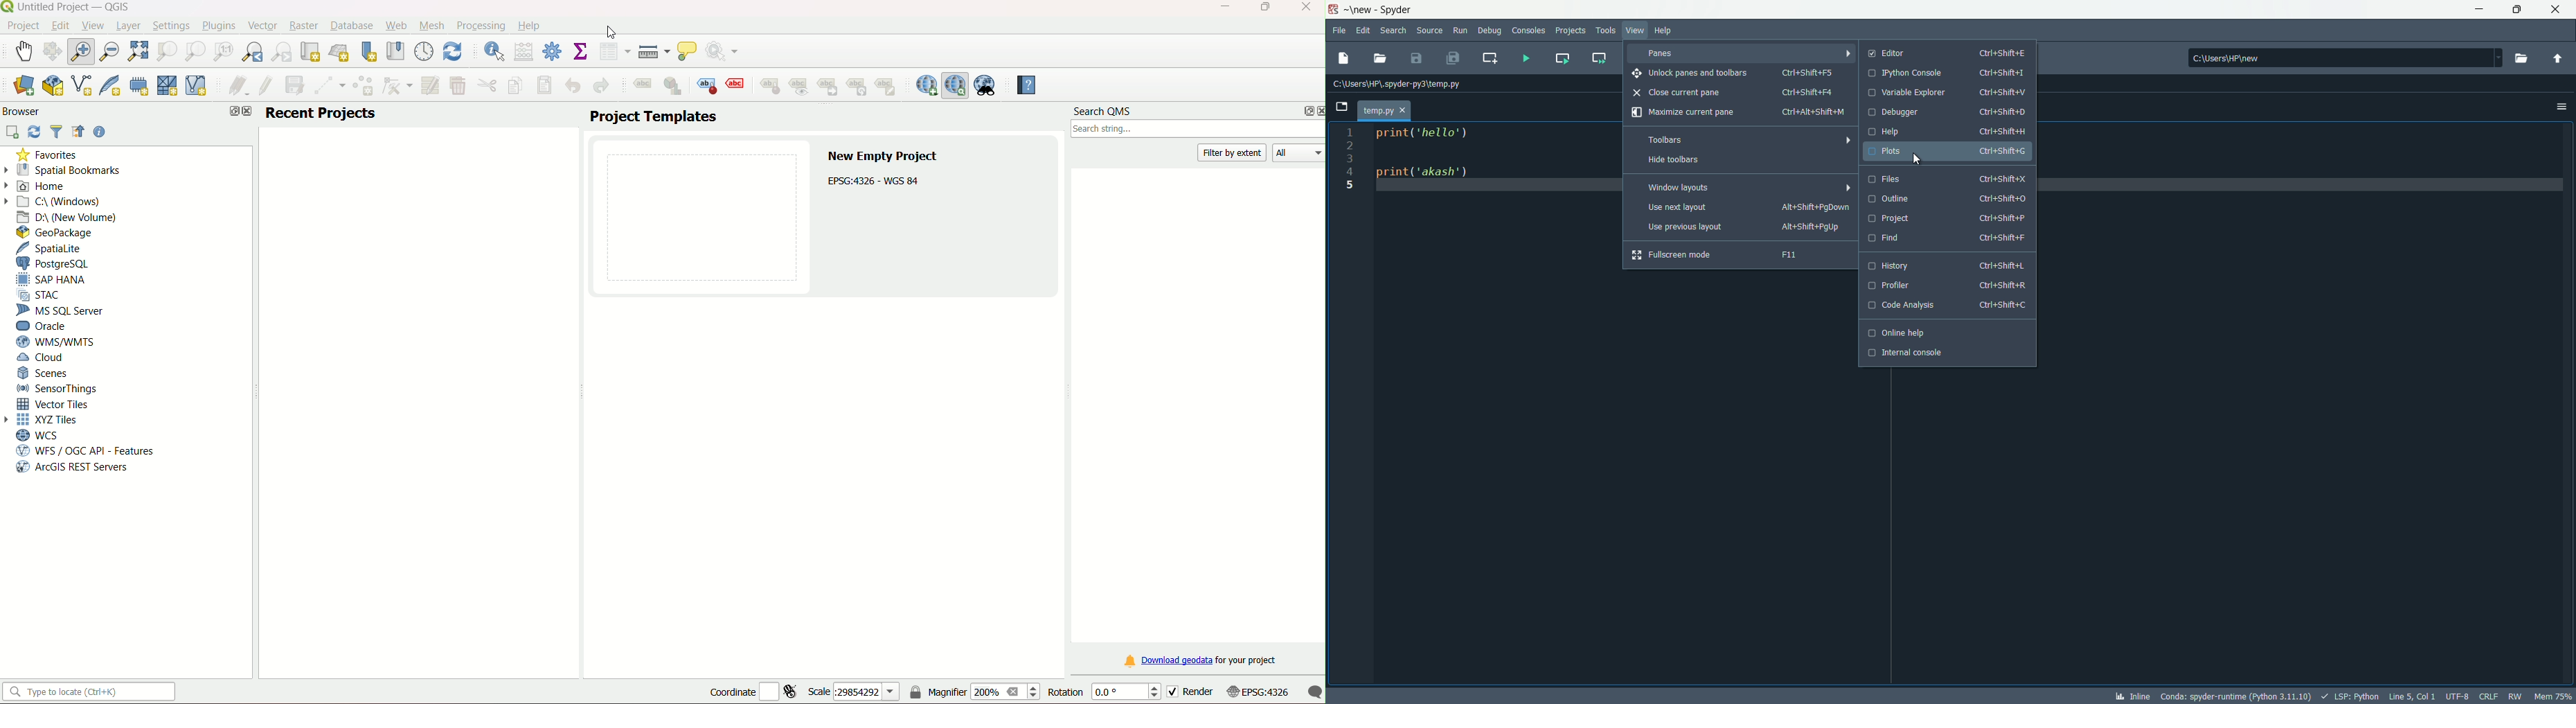 The height and width of the screenshot is (728, 2576). Describe the element at coordinates (2497, 57) in the screenshot. I see `drop down` at that location.